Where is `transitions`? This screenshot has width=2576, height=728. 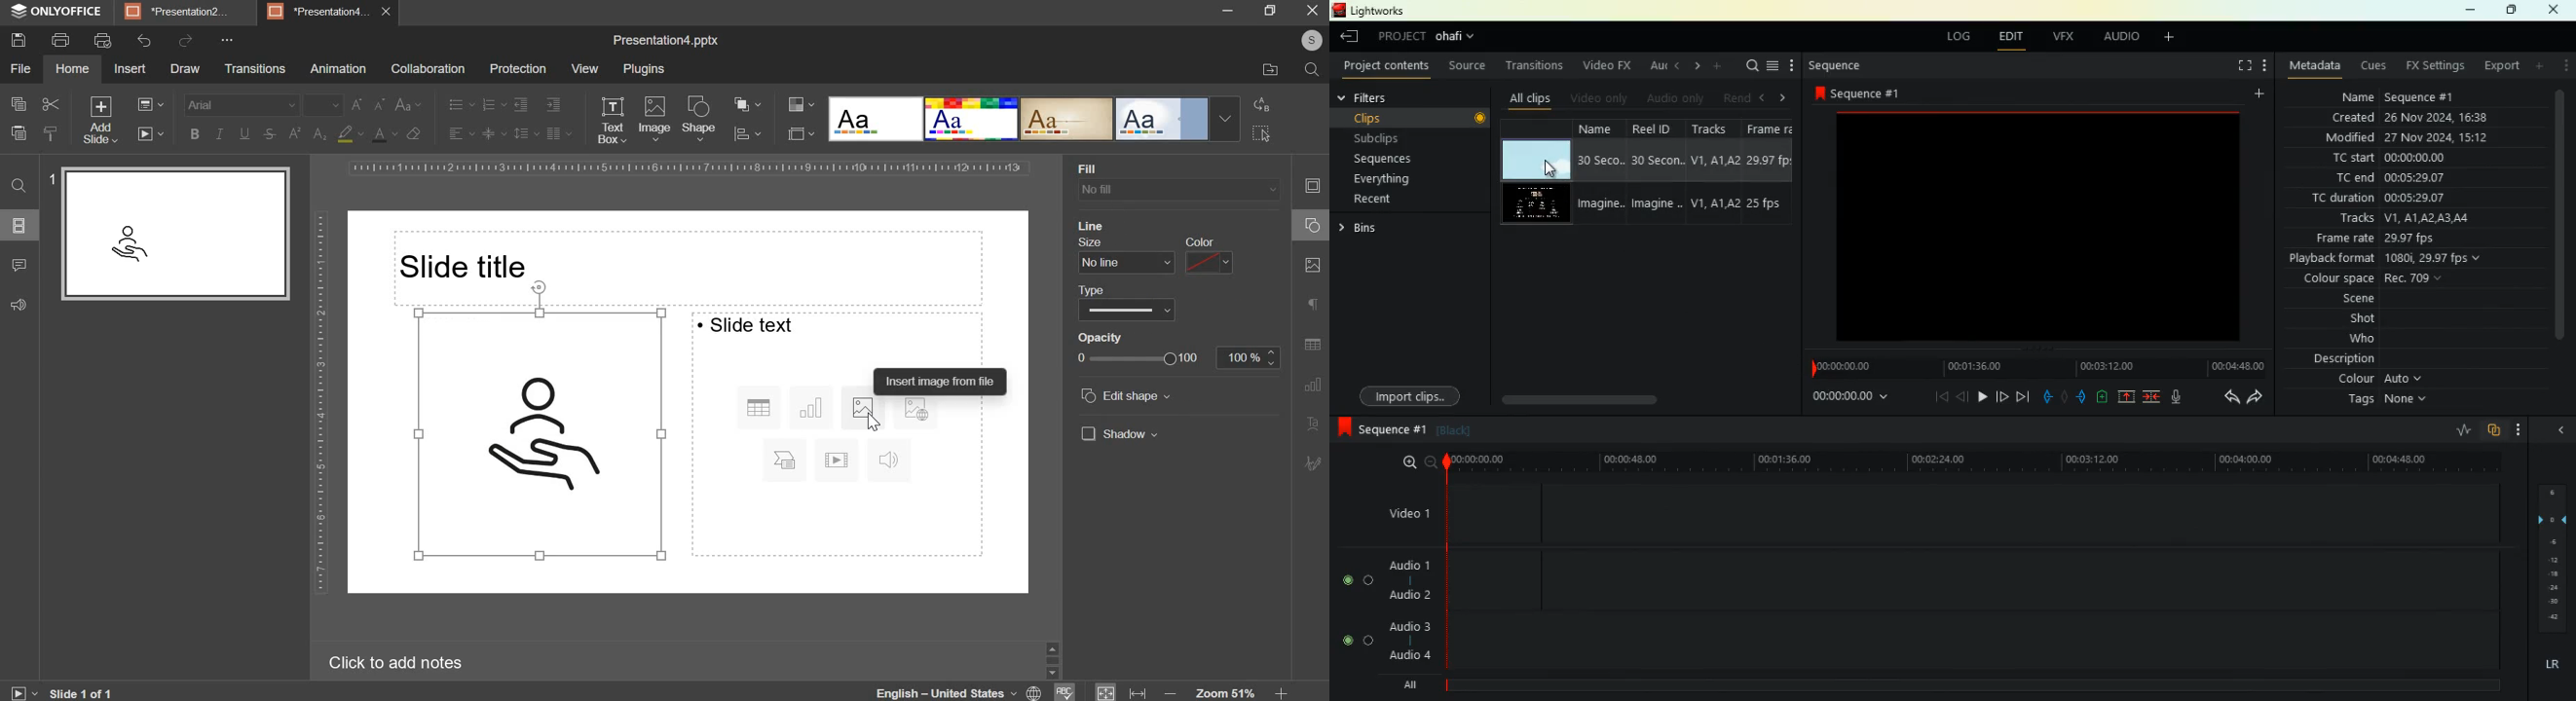 transitions is located at coordinates (1535, 65).